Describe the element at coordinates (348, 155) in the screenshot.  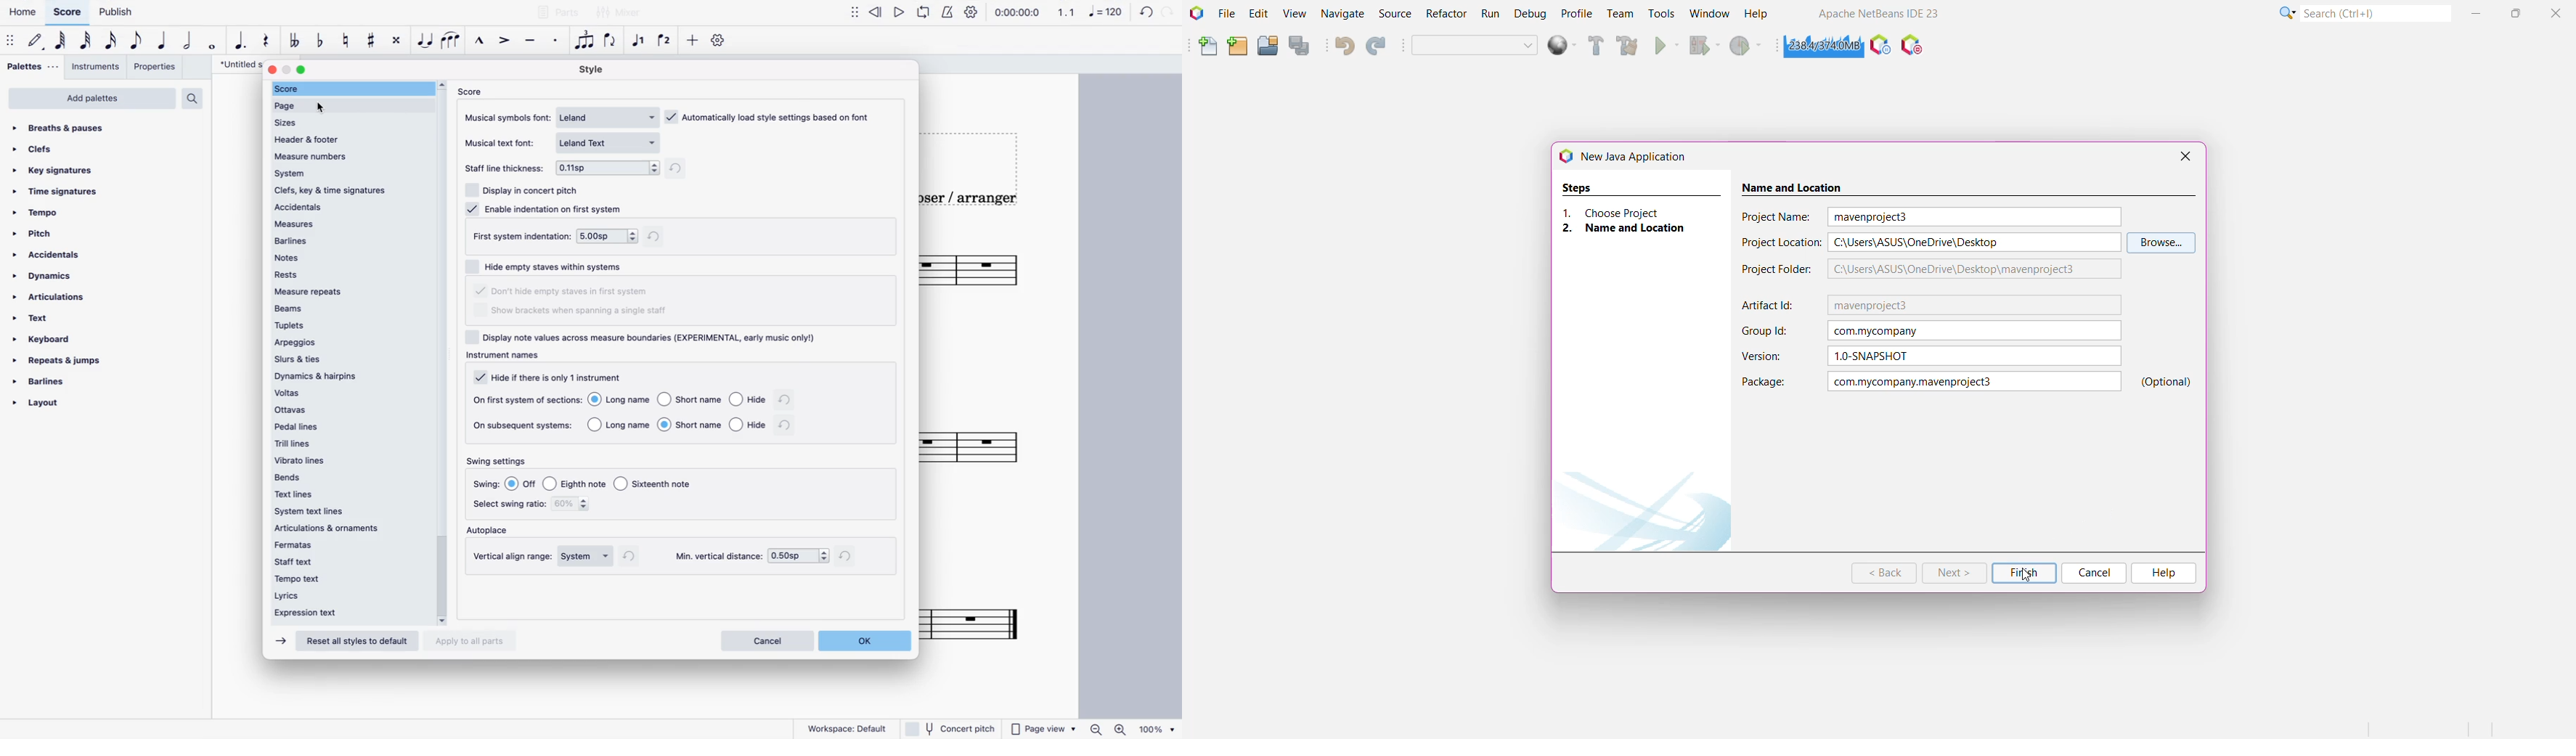
I see `measure numbers` at that location.